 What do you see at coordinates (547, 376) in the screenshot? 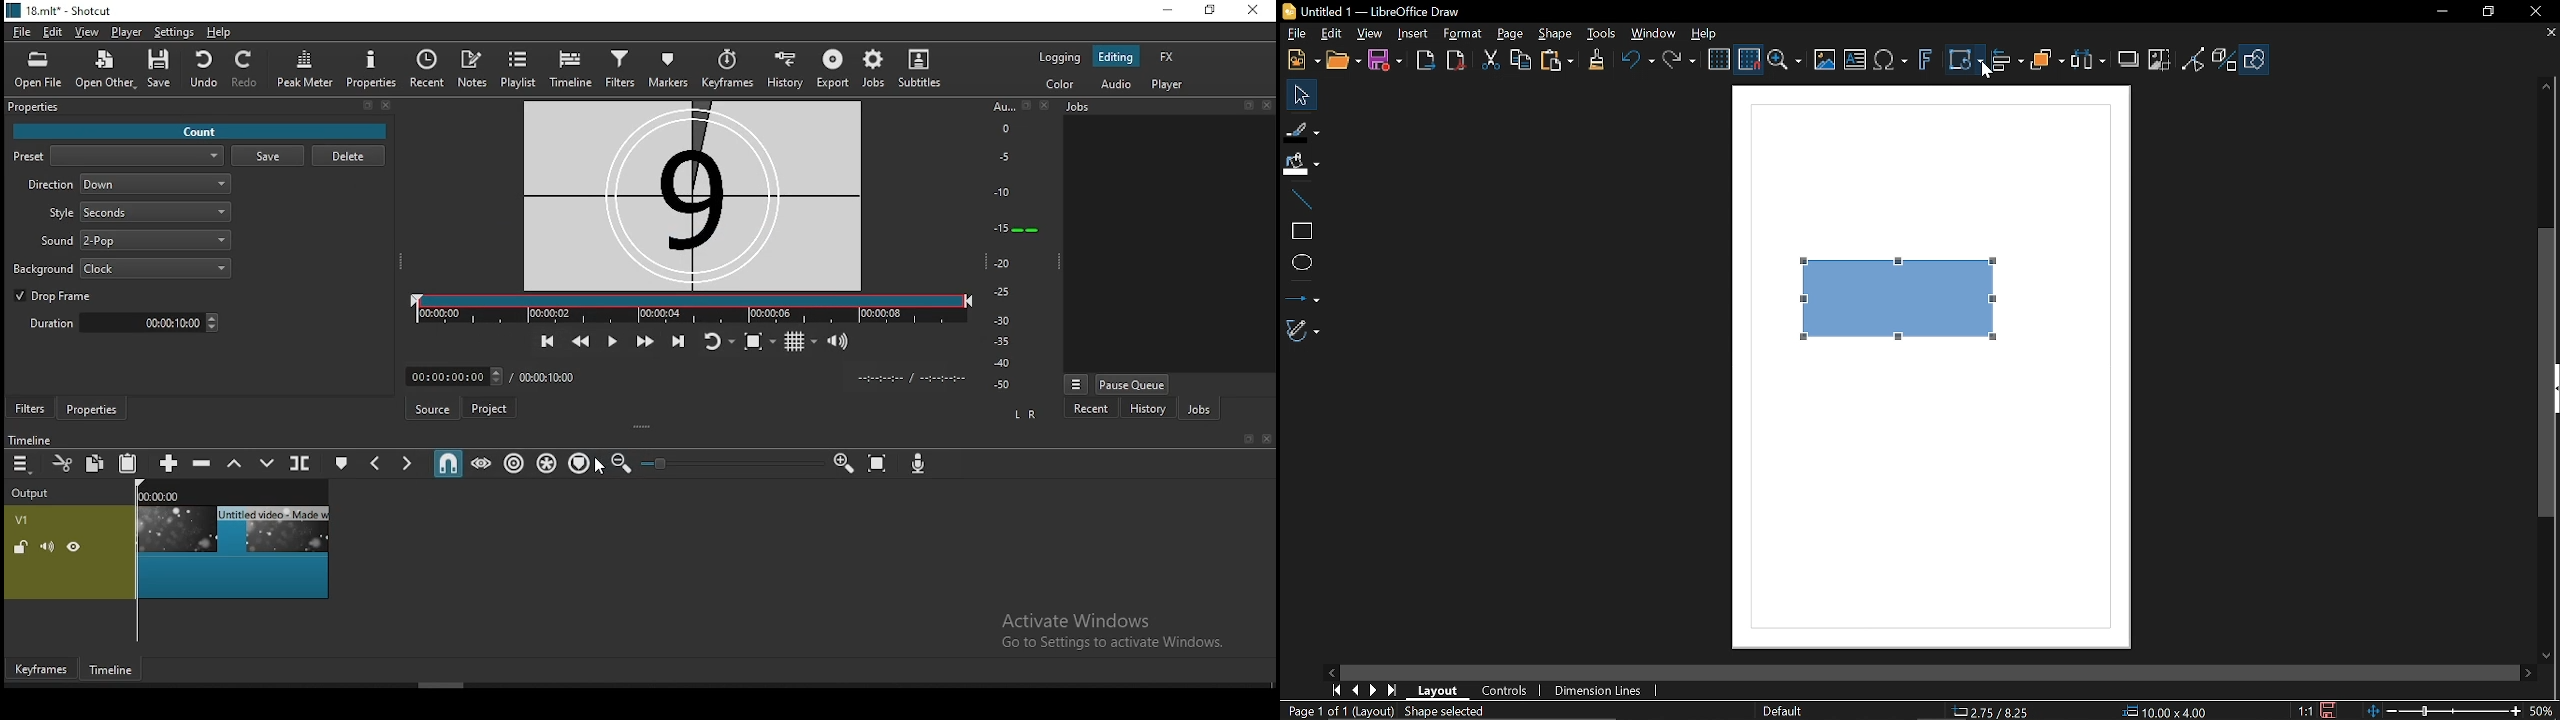
I see `track timer` at bounding box center [547, 376].